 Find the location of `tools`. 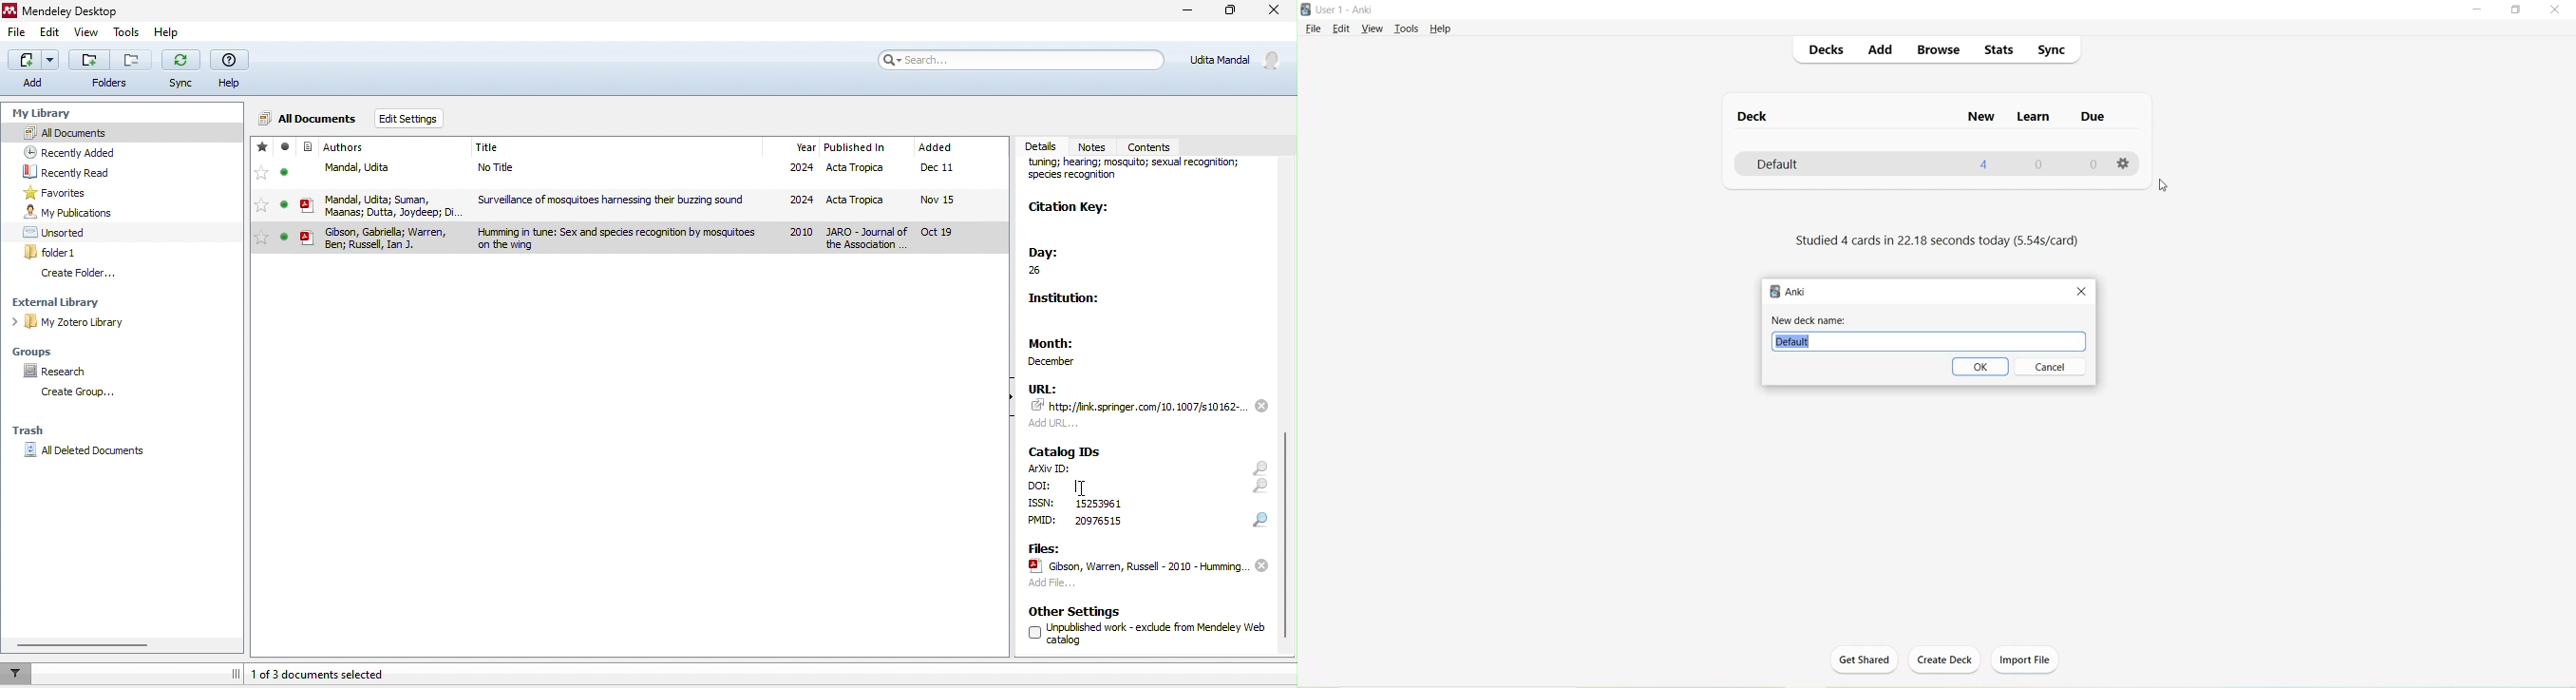

tools is located at coordinates (127, 34).